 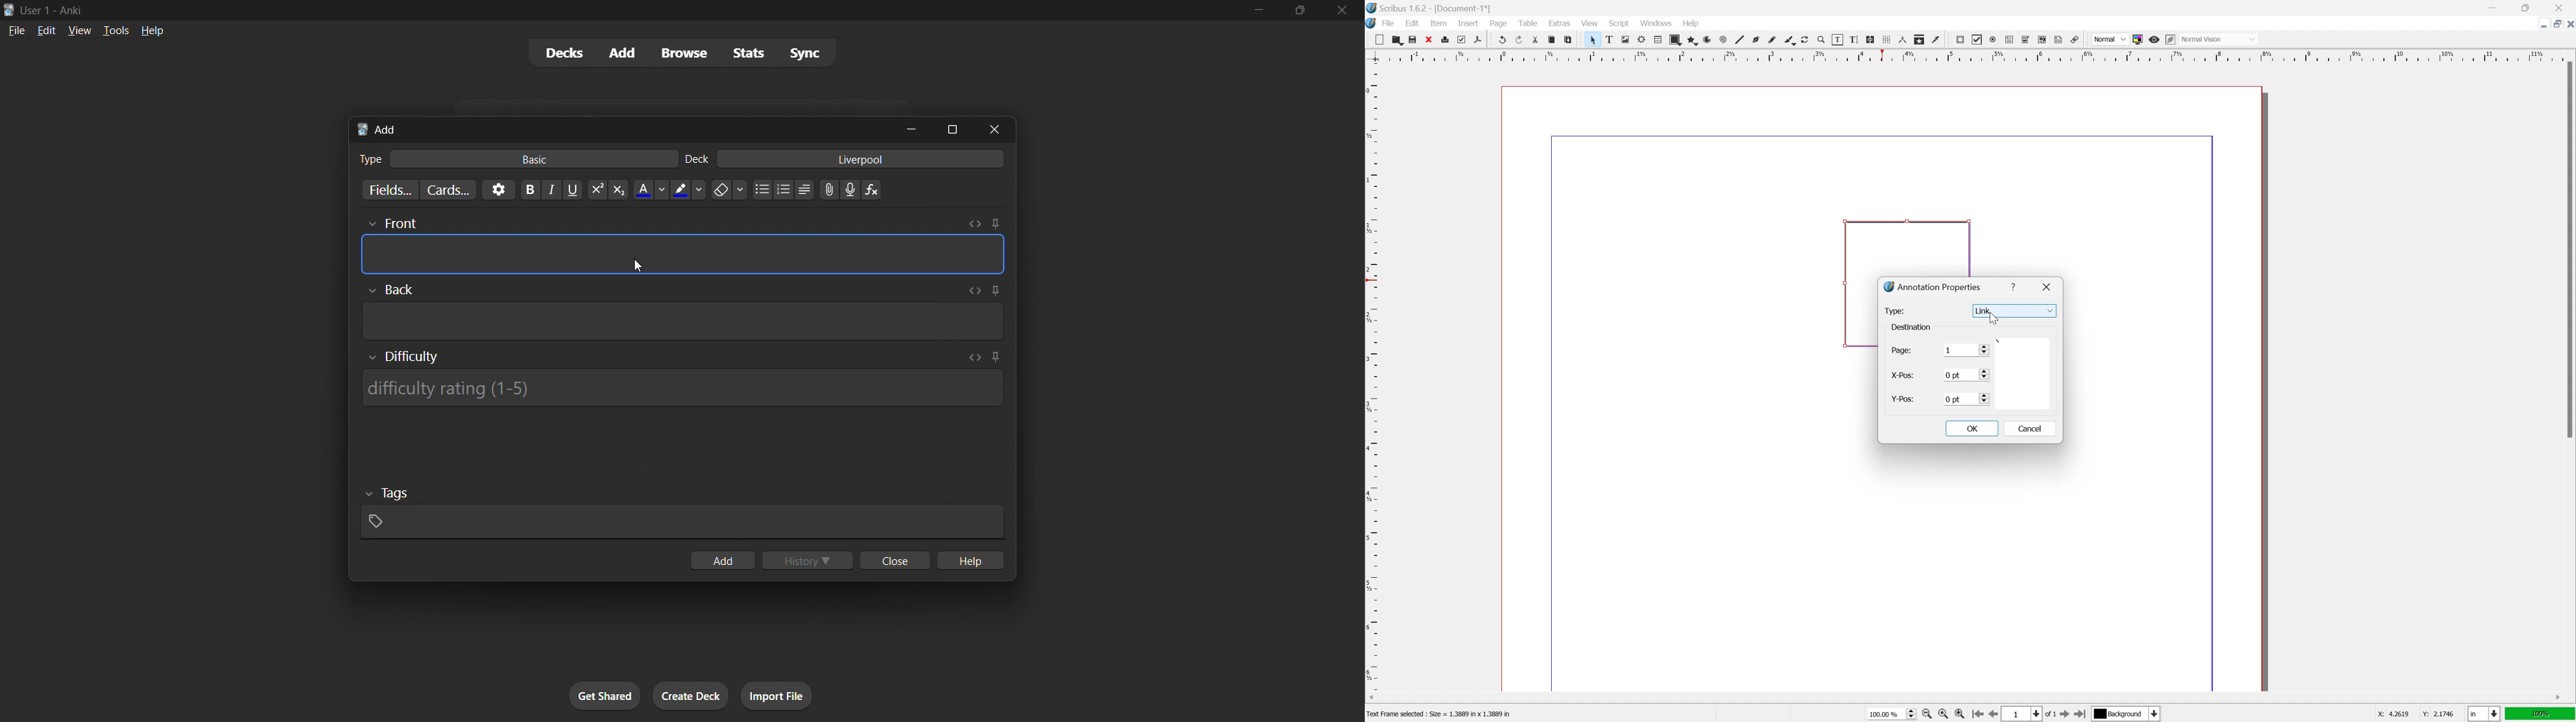 What do you see at coordinates (691, 696) in the screenshot?
I see `create deck` at bounding box center [691, 696].